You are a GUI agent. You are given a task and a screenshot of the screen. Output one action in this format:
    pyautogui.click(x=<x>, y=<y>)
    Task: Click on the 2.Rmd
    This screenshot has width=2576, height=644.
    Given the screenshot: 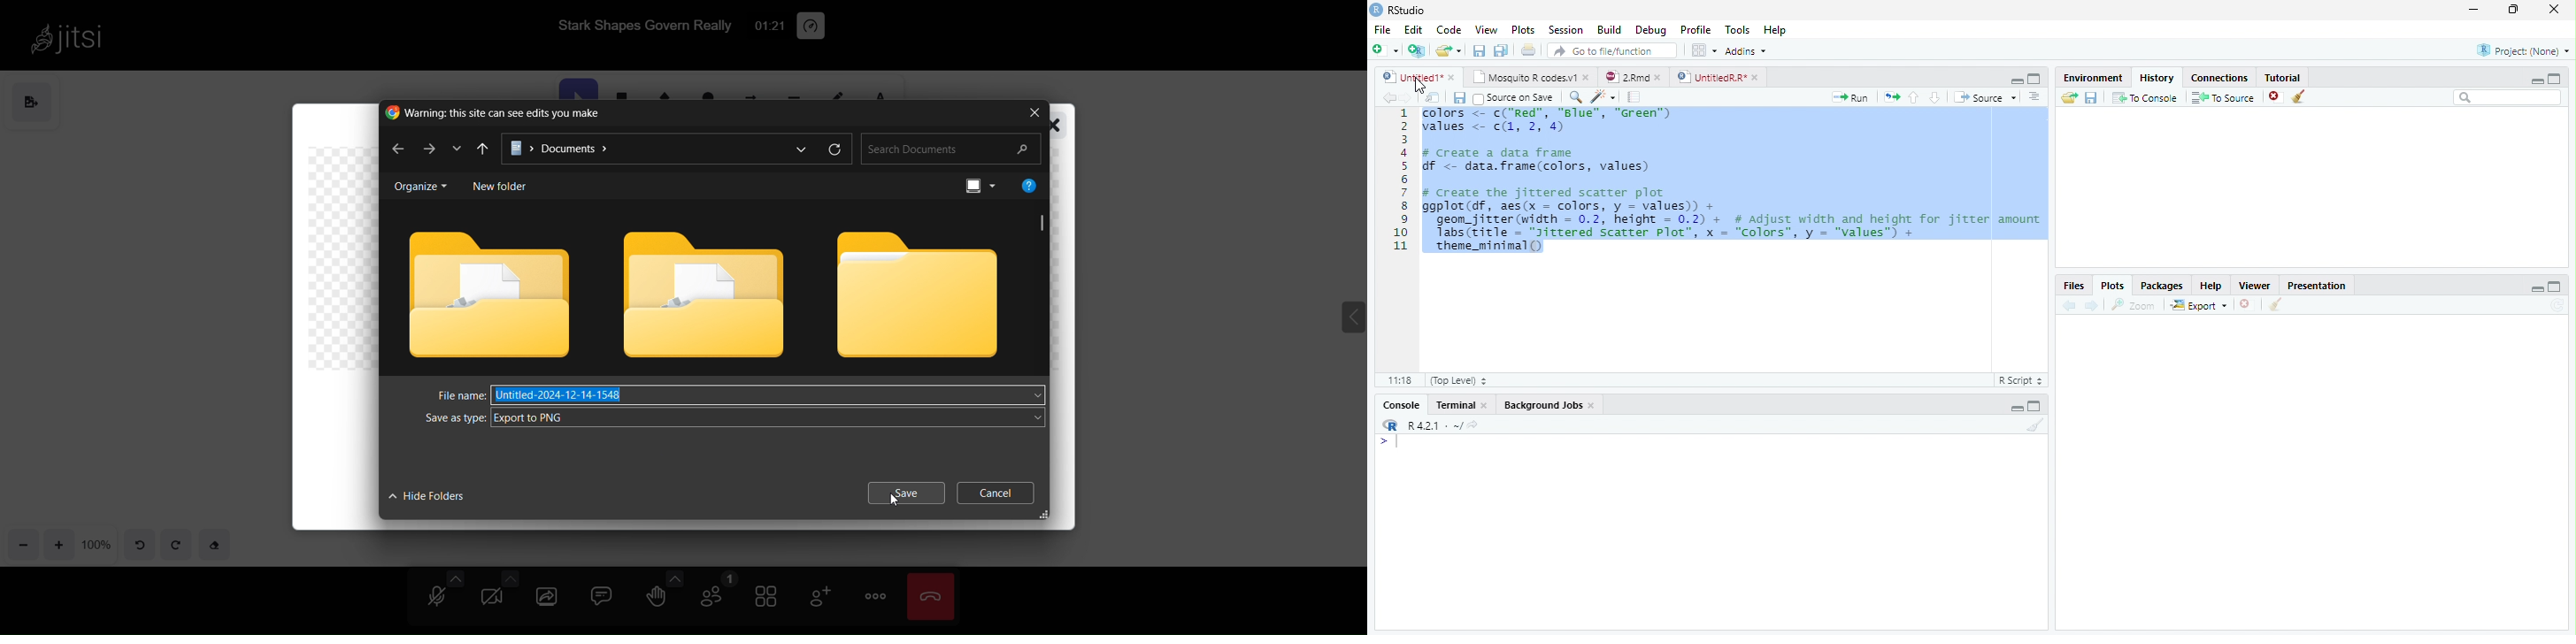 What is the action you would take?
    pyautogui.click(x=1625, y=77)
    